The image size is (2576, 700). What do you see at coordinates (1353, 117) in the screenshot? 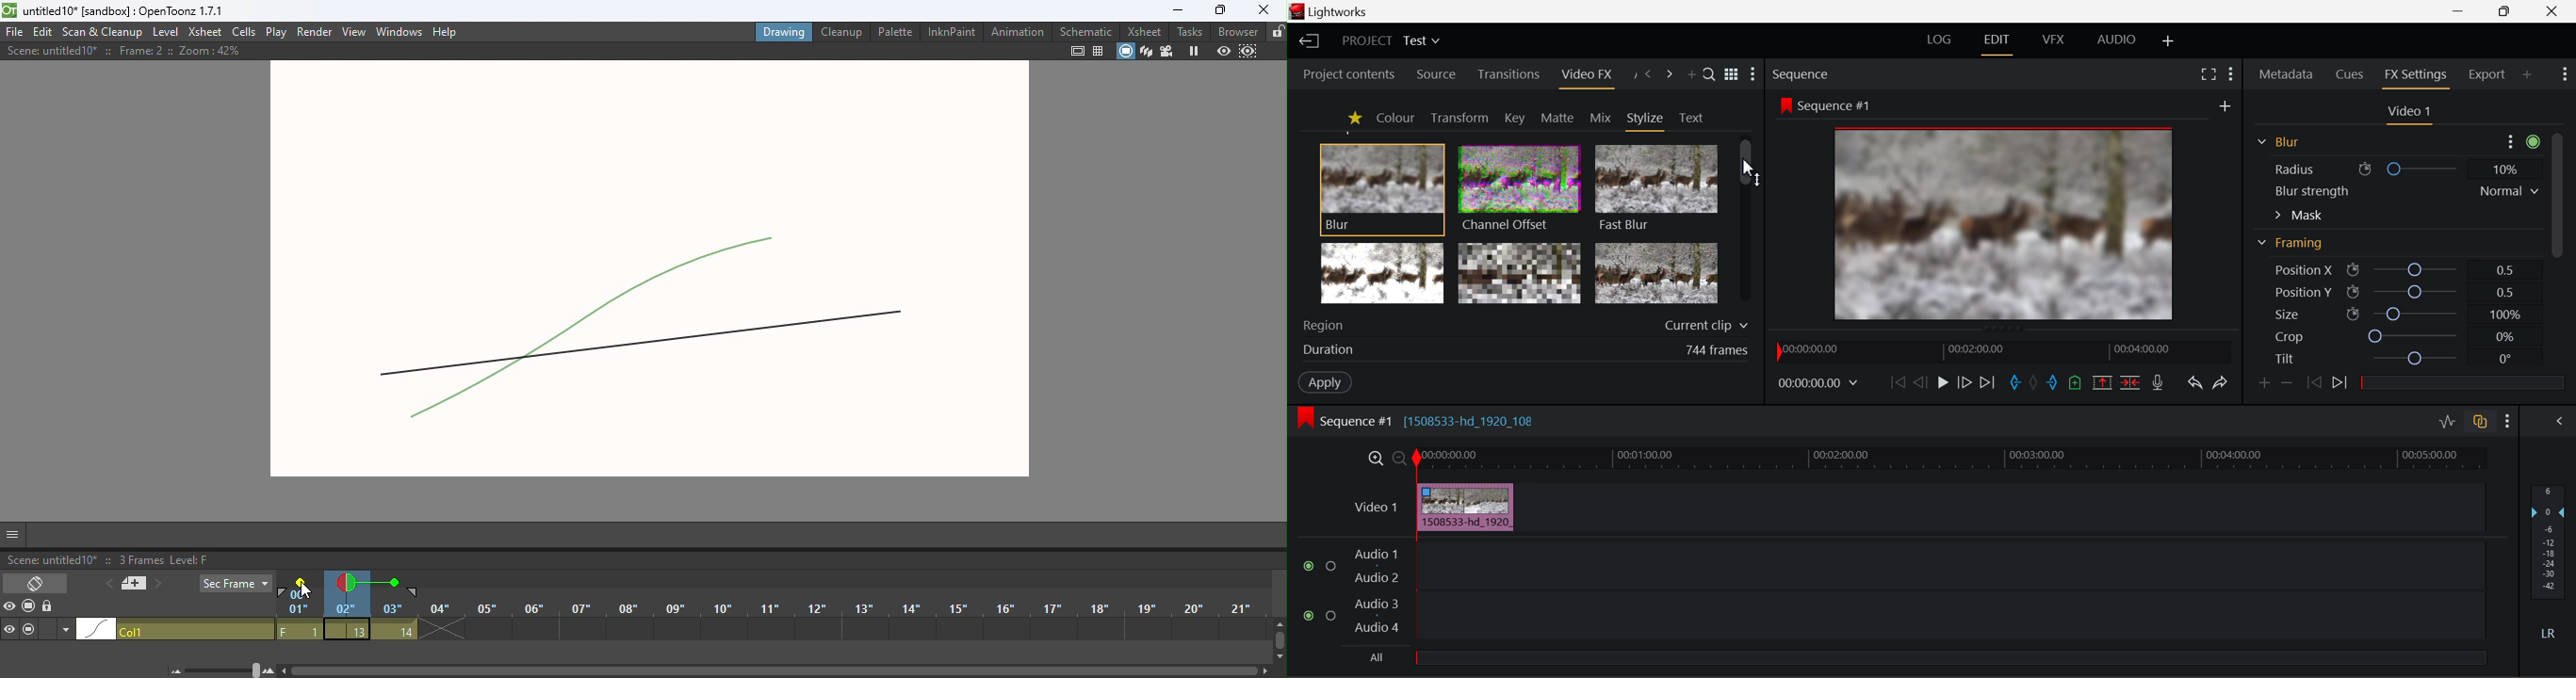
I see `Favourites` at bounding box center [1353, 117].